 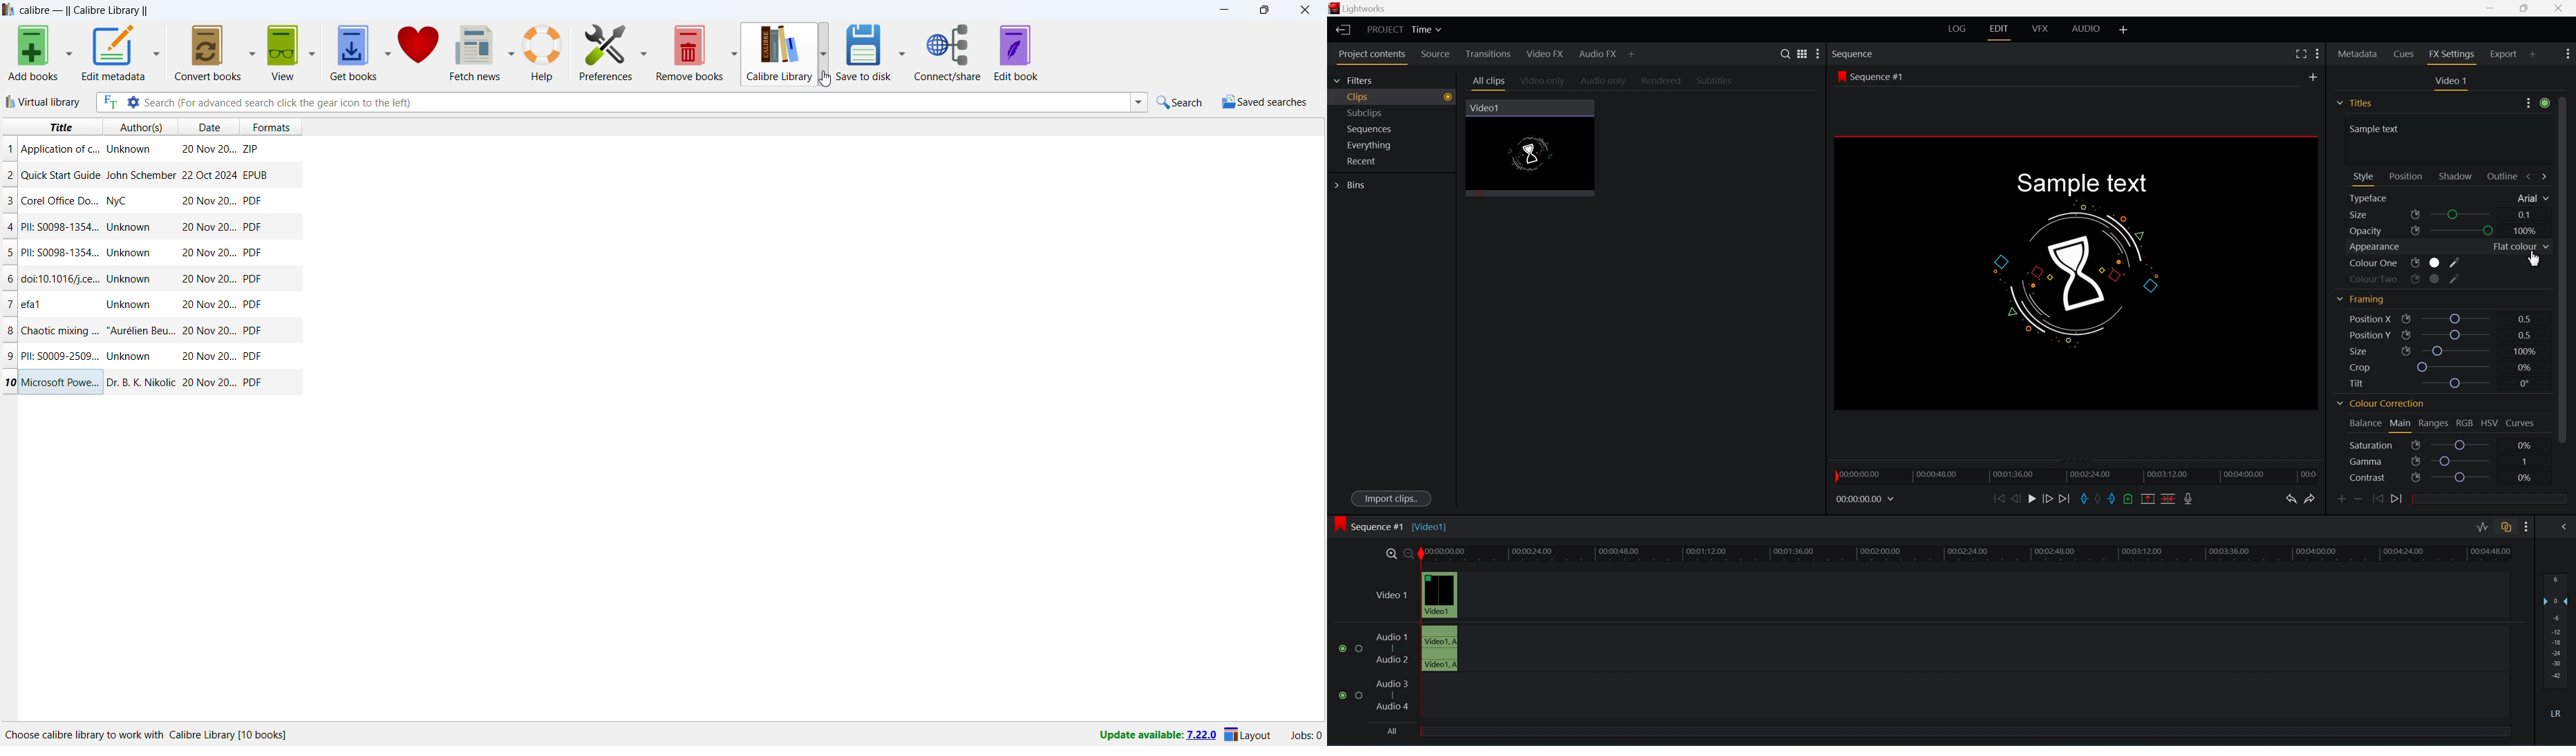 What do you see at coordinates (2559, 713) in the screenshot?
I see `mute` at bounding box center [2559, 713].